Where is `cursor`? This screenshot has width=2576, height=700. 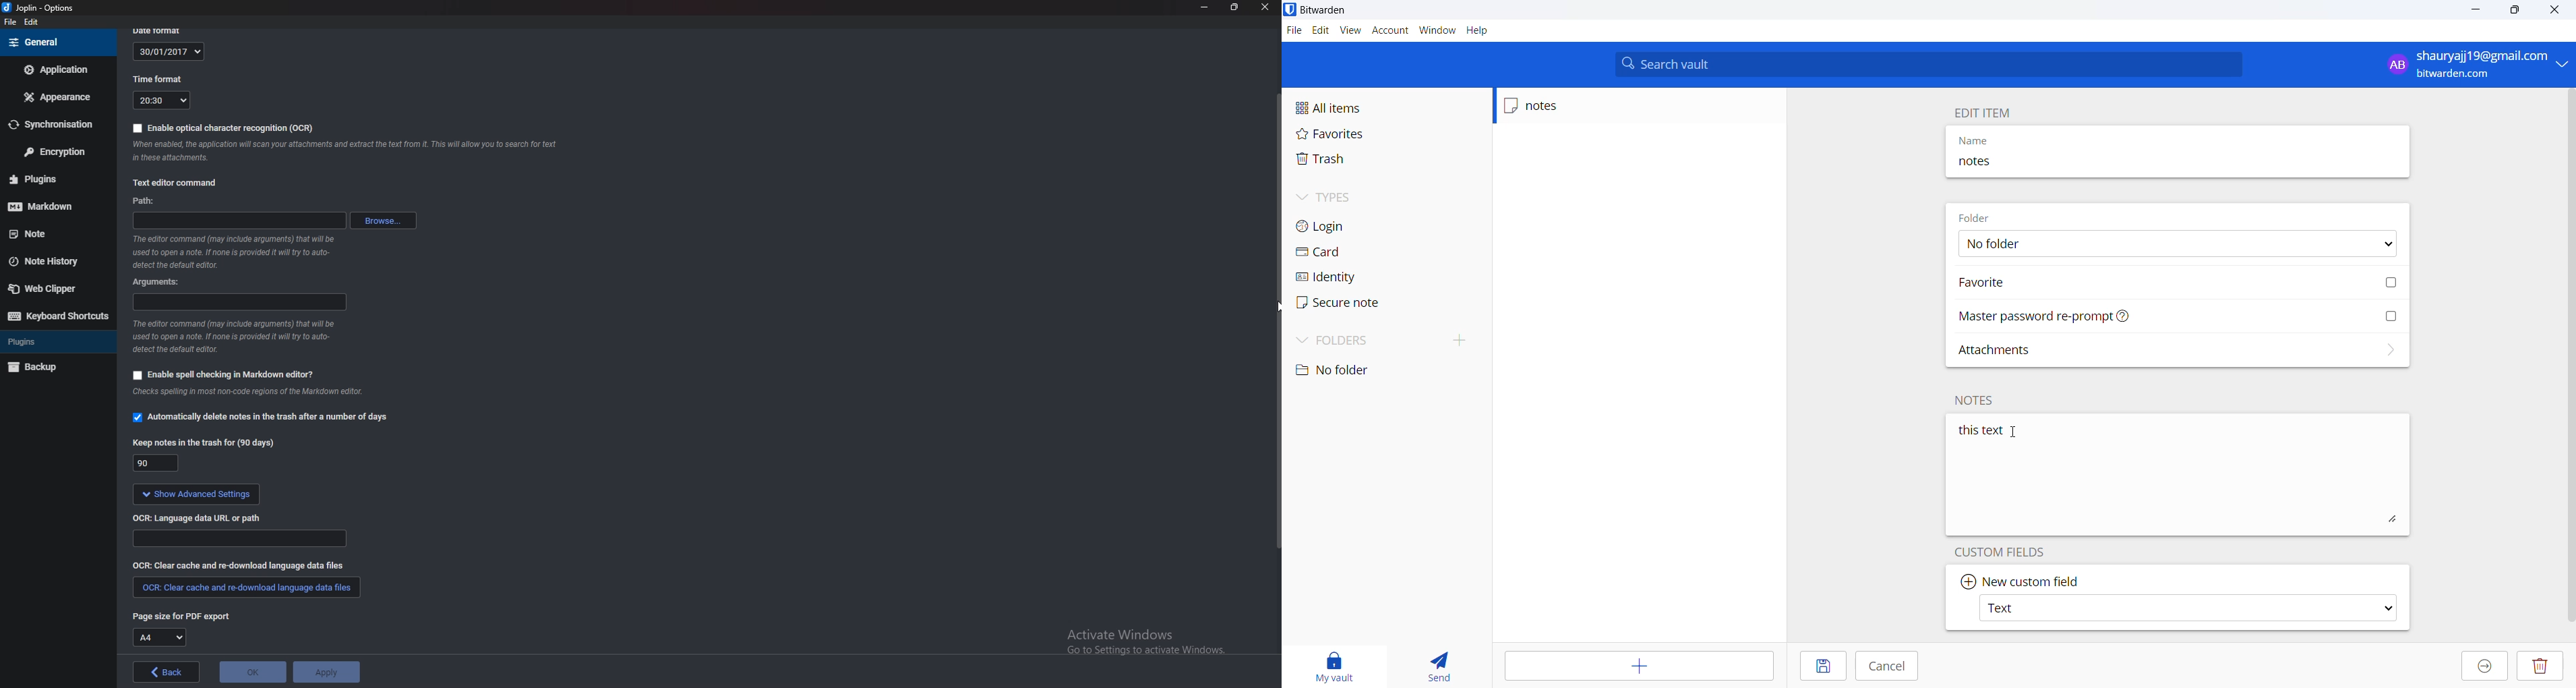
cursor is located at coordinates (2015, 433).